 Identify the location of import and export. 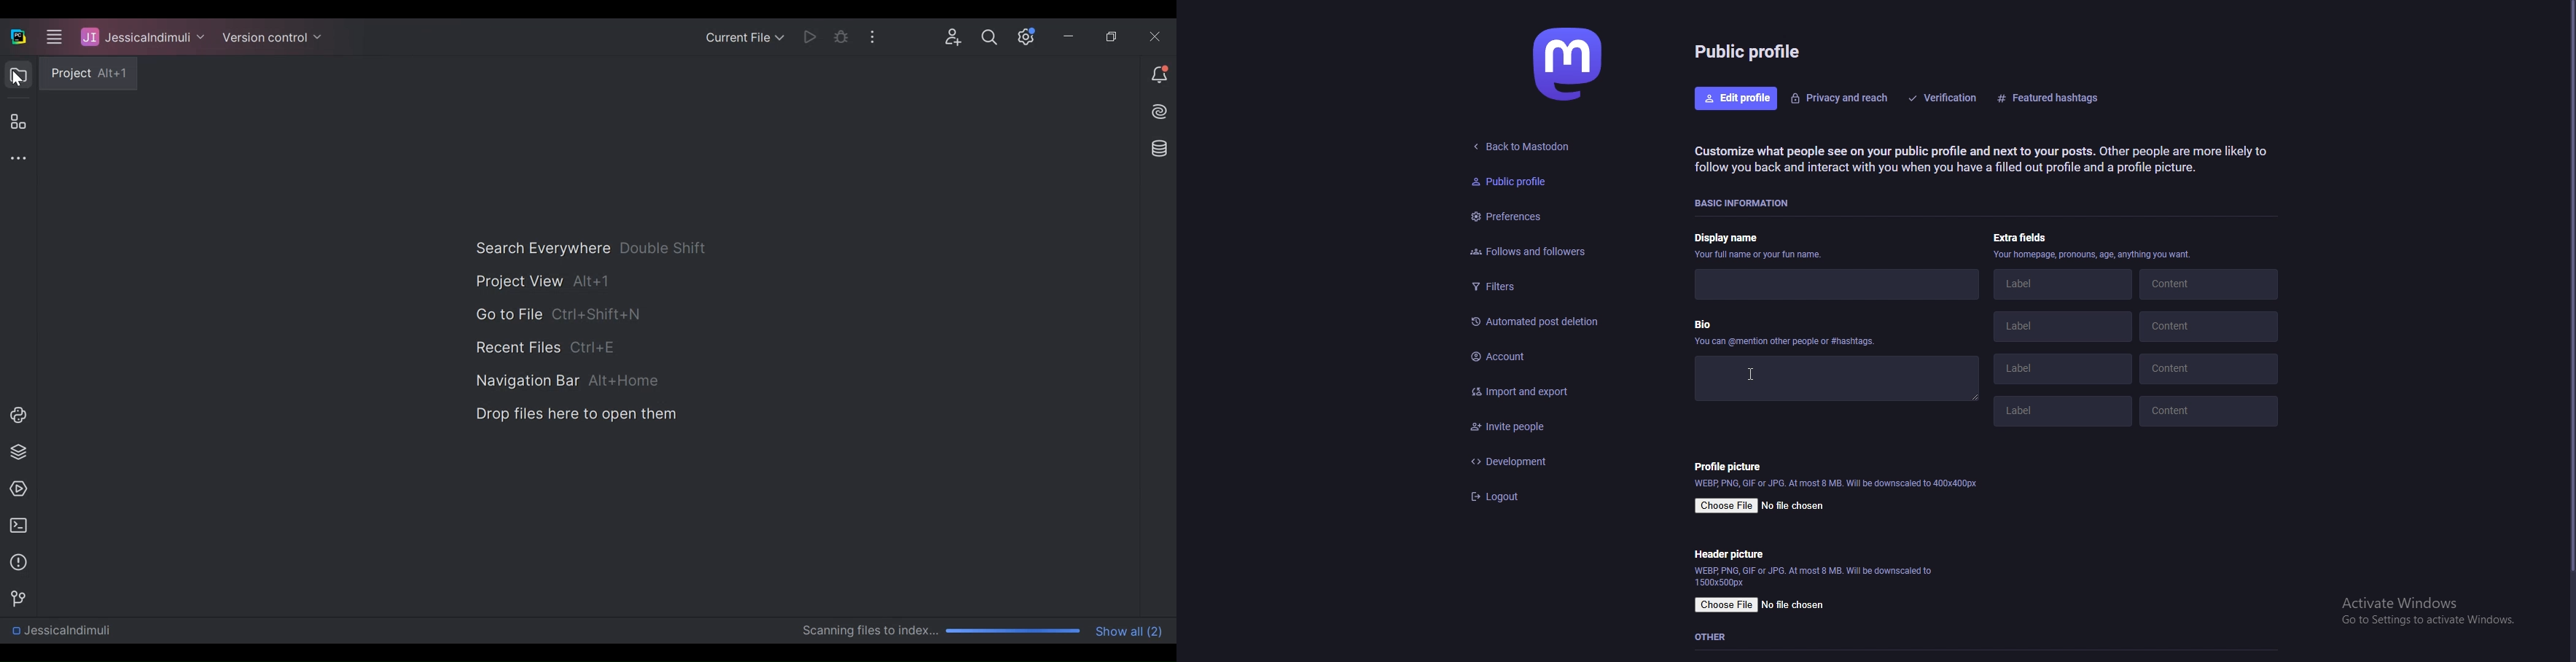
(1545, 393).